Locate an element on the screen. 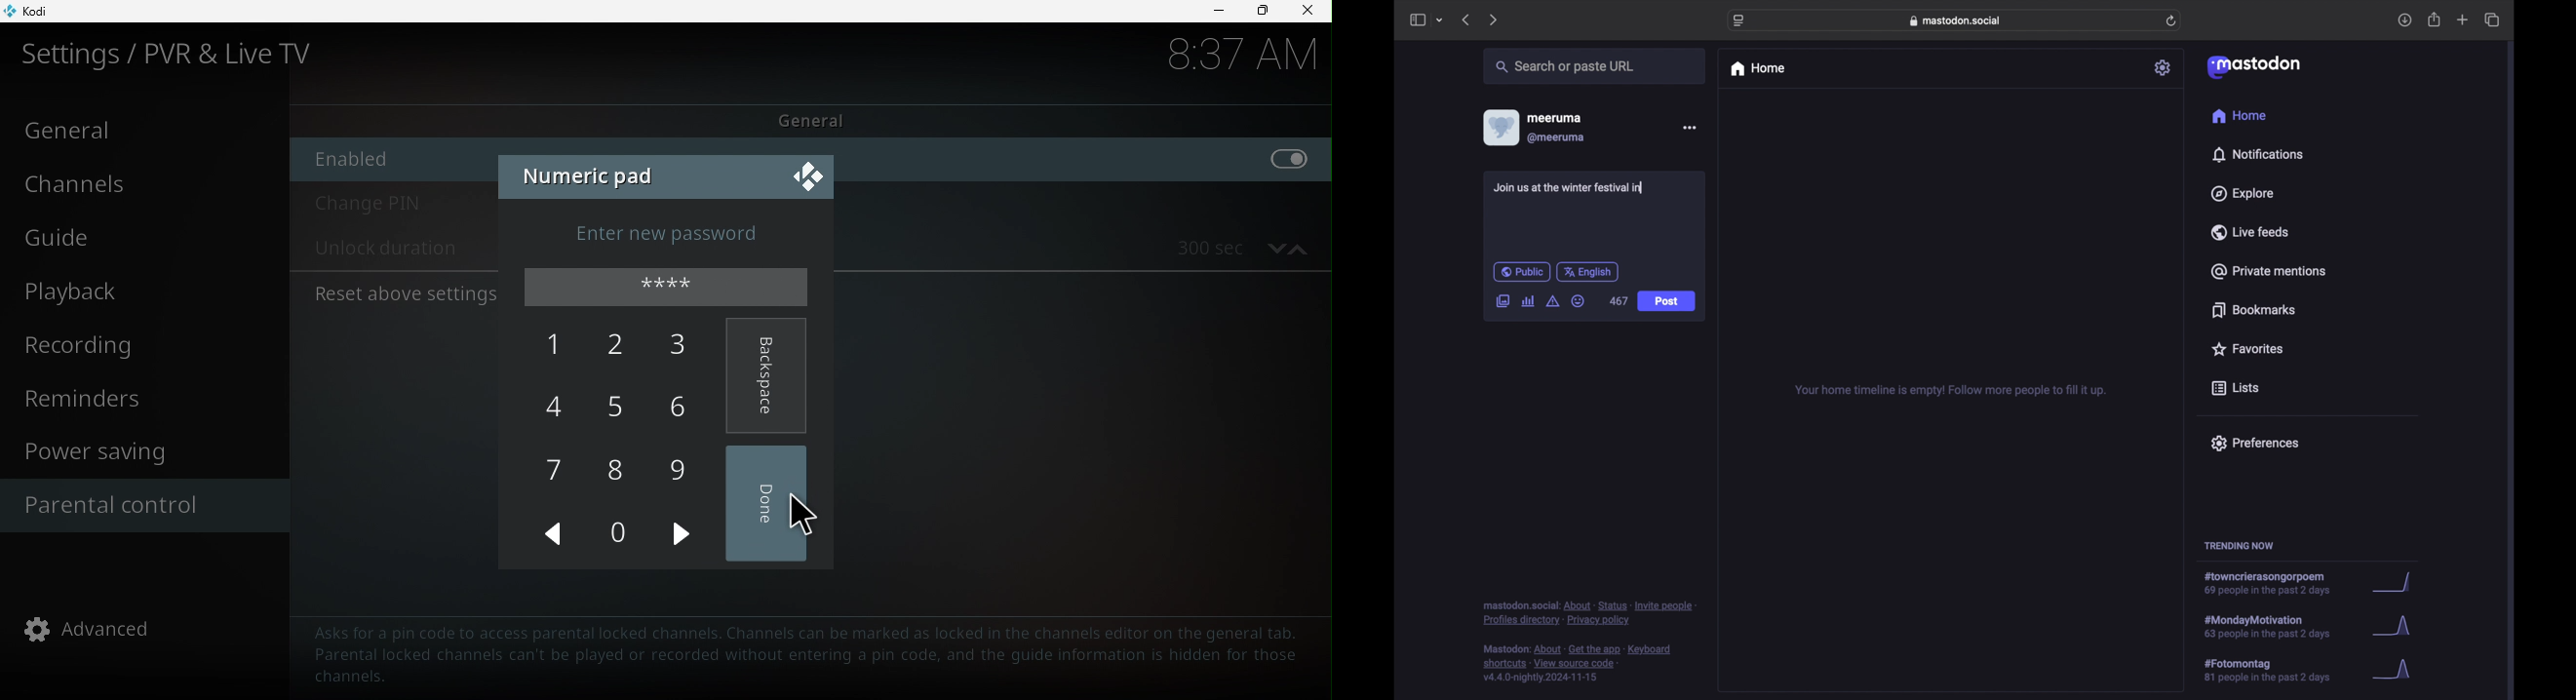 Image resolution: width=2576 pixels, height=700 pixels. Change pin is located at coordinates (395, 207).